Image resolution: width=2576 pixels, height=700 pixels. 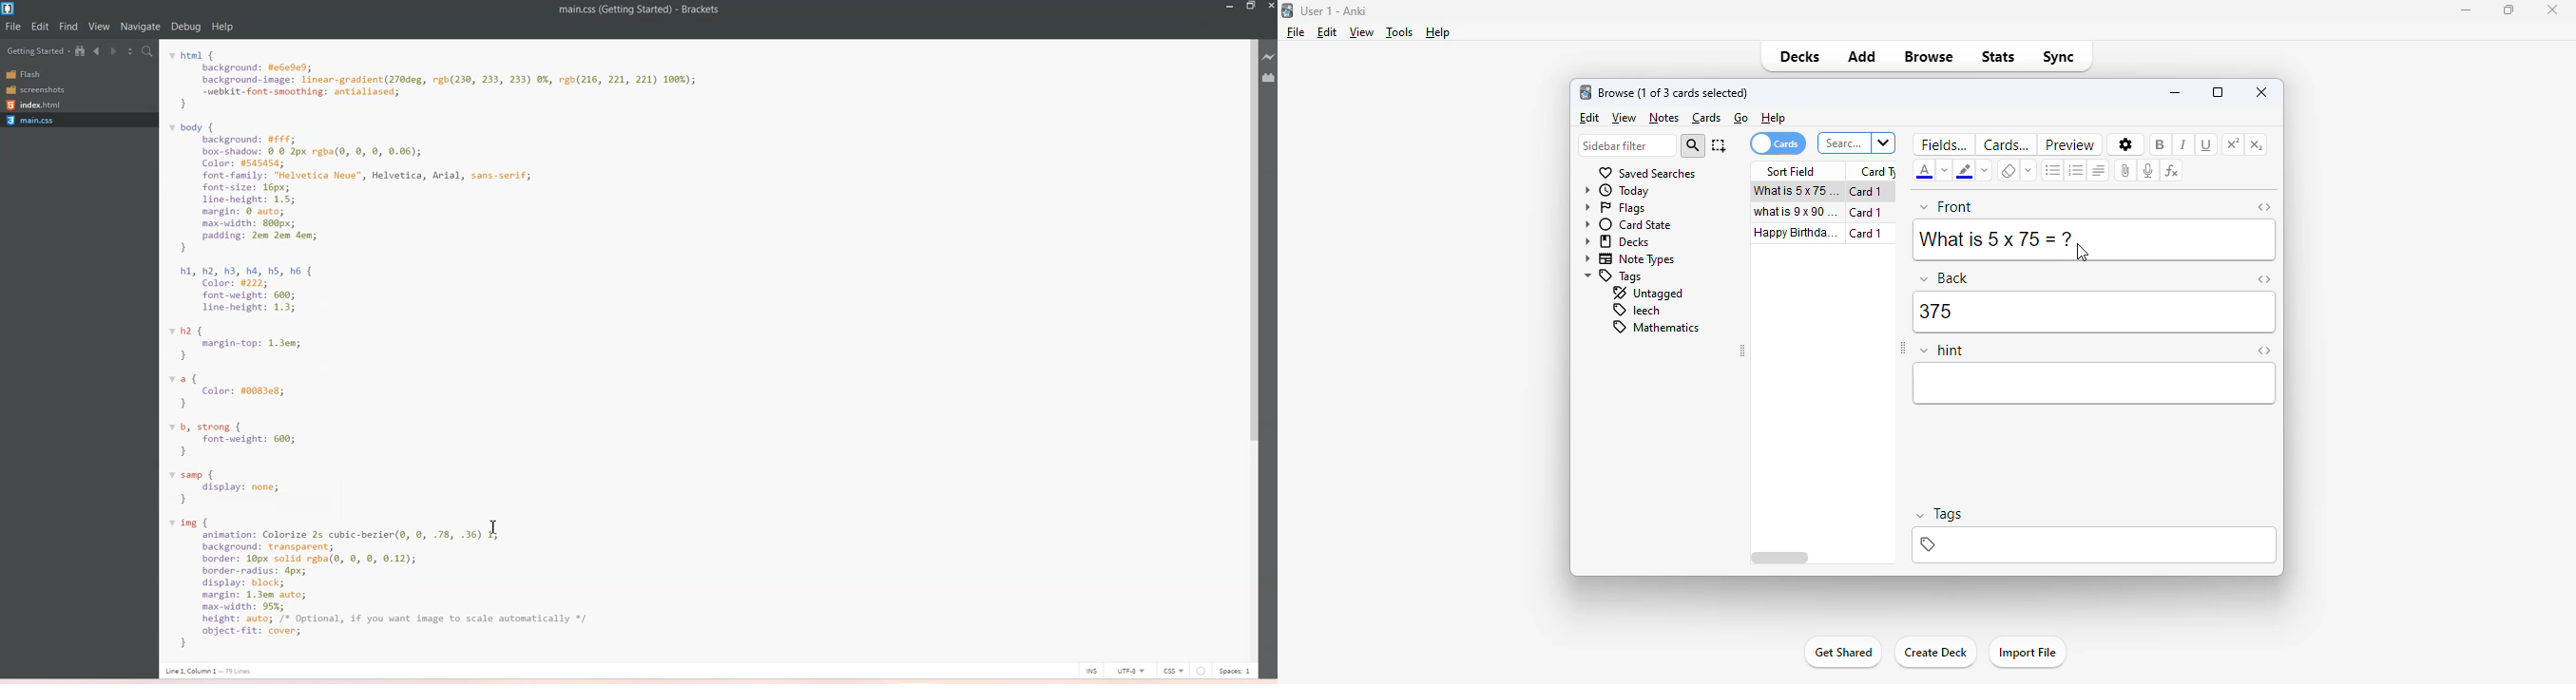 I want to click on File, so click(x=13, y=27).